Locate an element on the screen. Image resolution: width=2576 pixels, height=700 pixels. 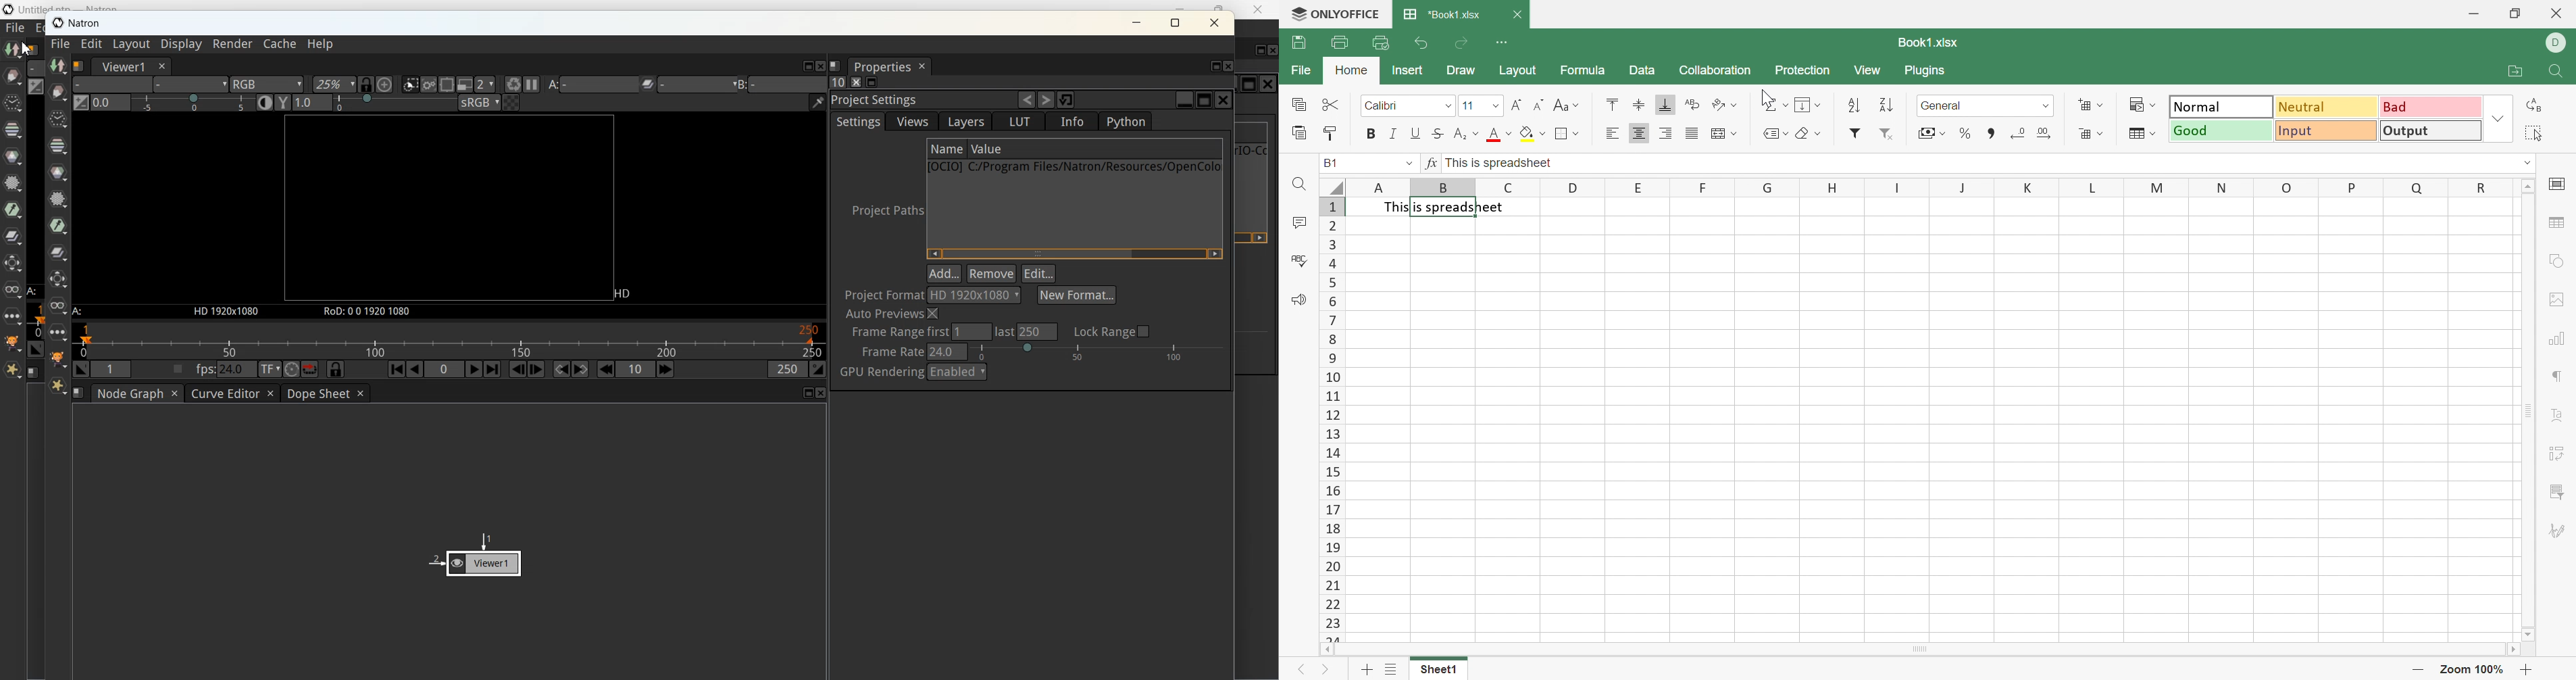
Font color is located at coordinates (1492, 134).